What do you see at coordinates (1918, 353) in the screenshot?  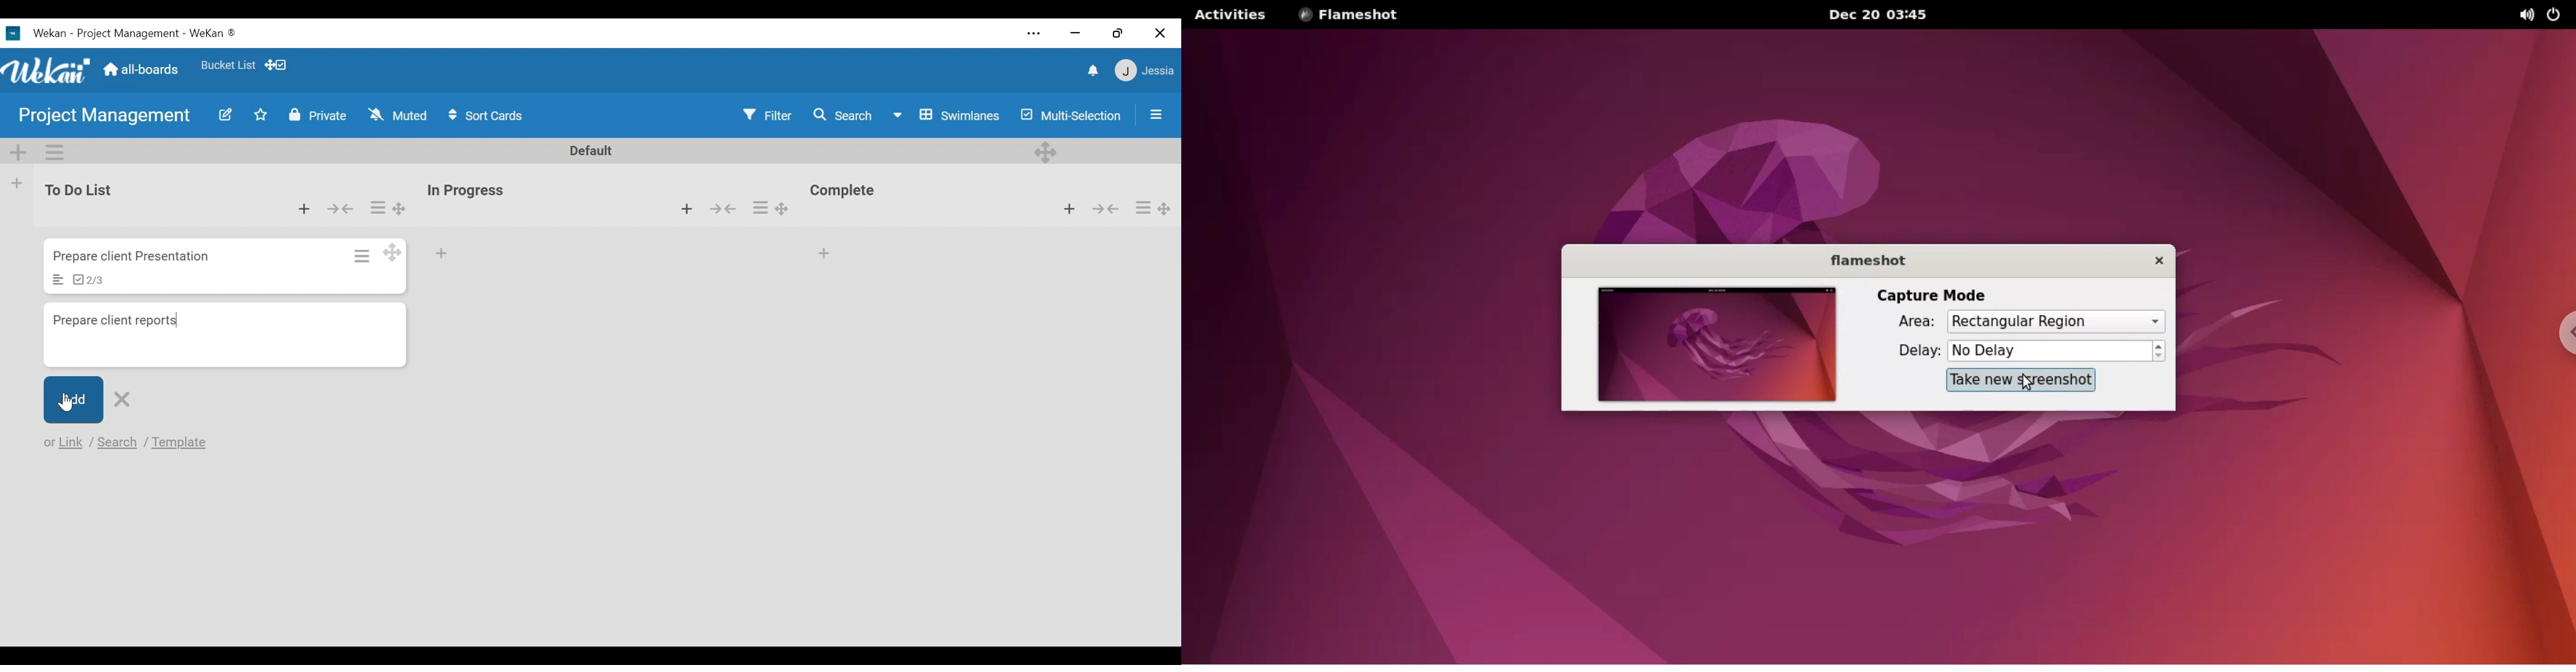 I see `delay label` at bounding box center [1918, 353].